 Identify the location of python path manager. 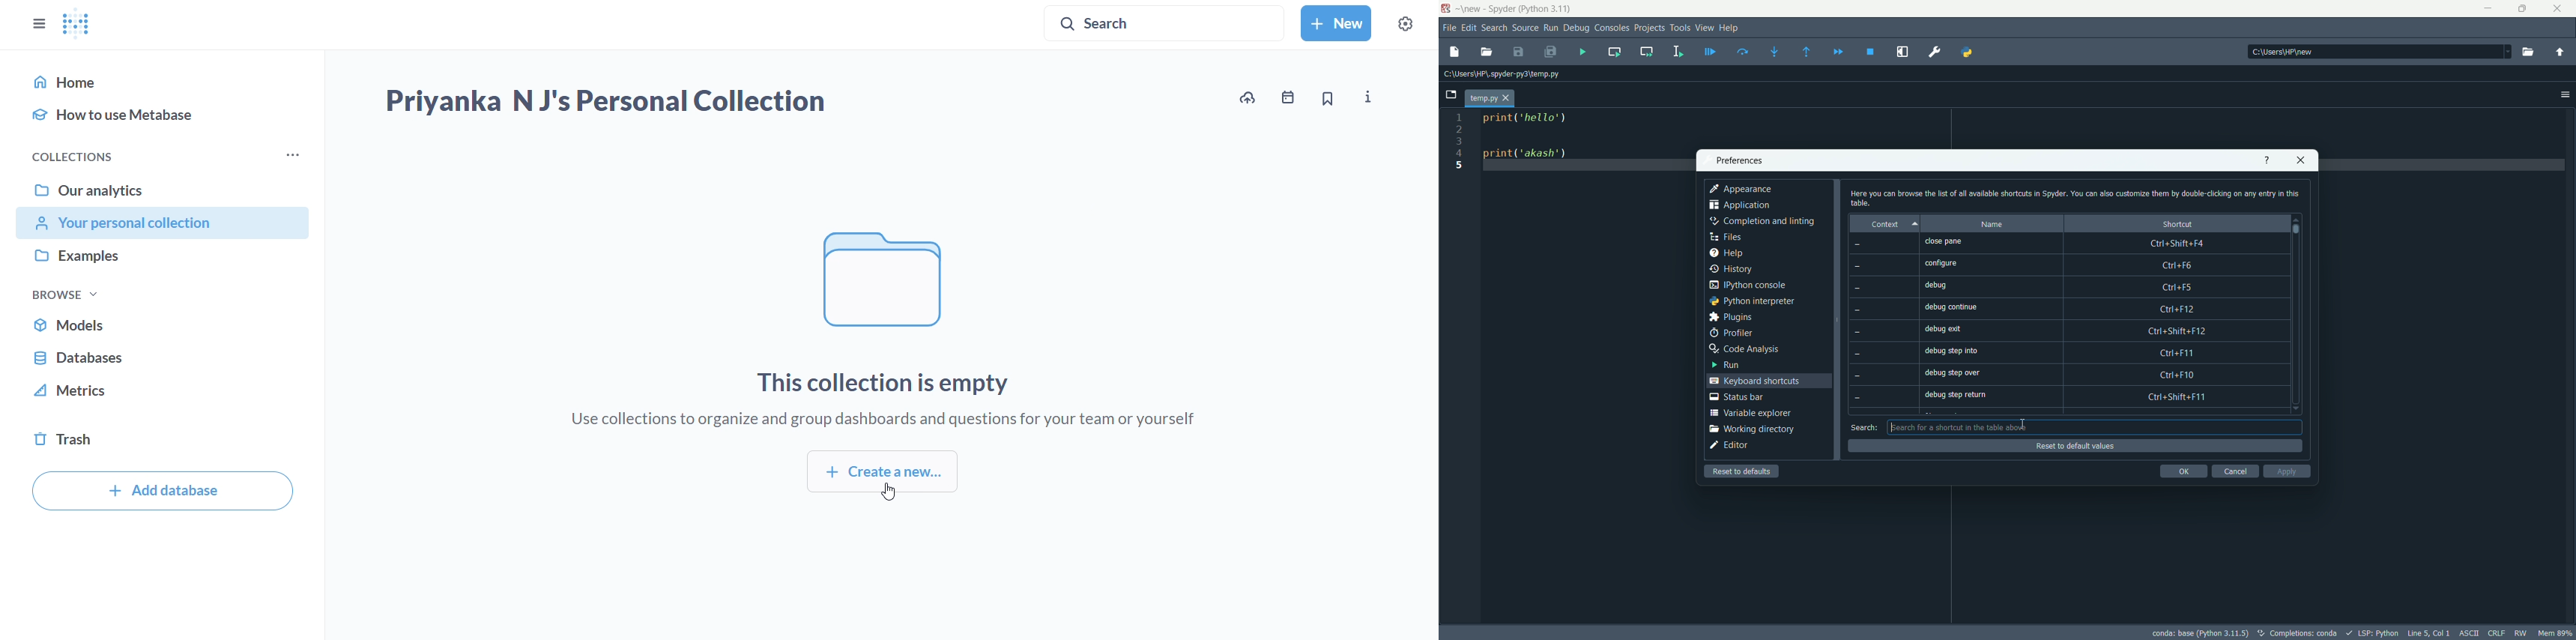
(1967, 53).